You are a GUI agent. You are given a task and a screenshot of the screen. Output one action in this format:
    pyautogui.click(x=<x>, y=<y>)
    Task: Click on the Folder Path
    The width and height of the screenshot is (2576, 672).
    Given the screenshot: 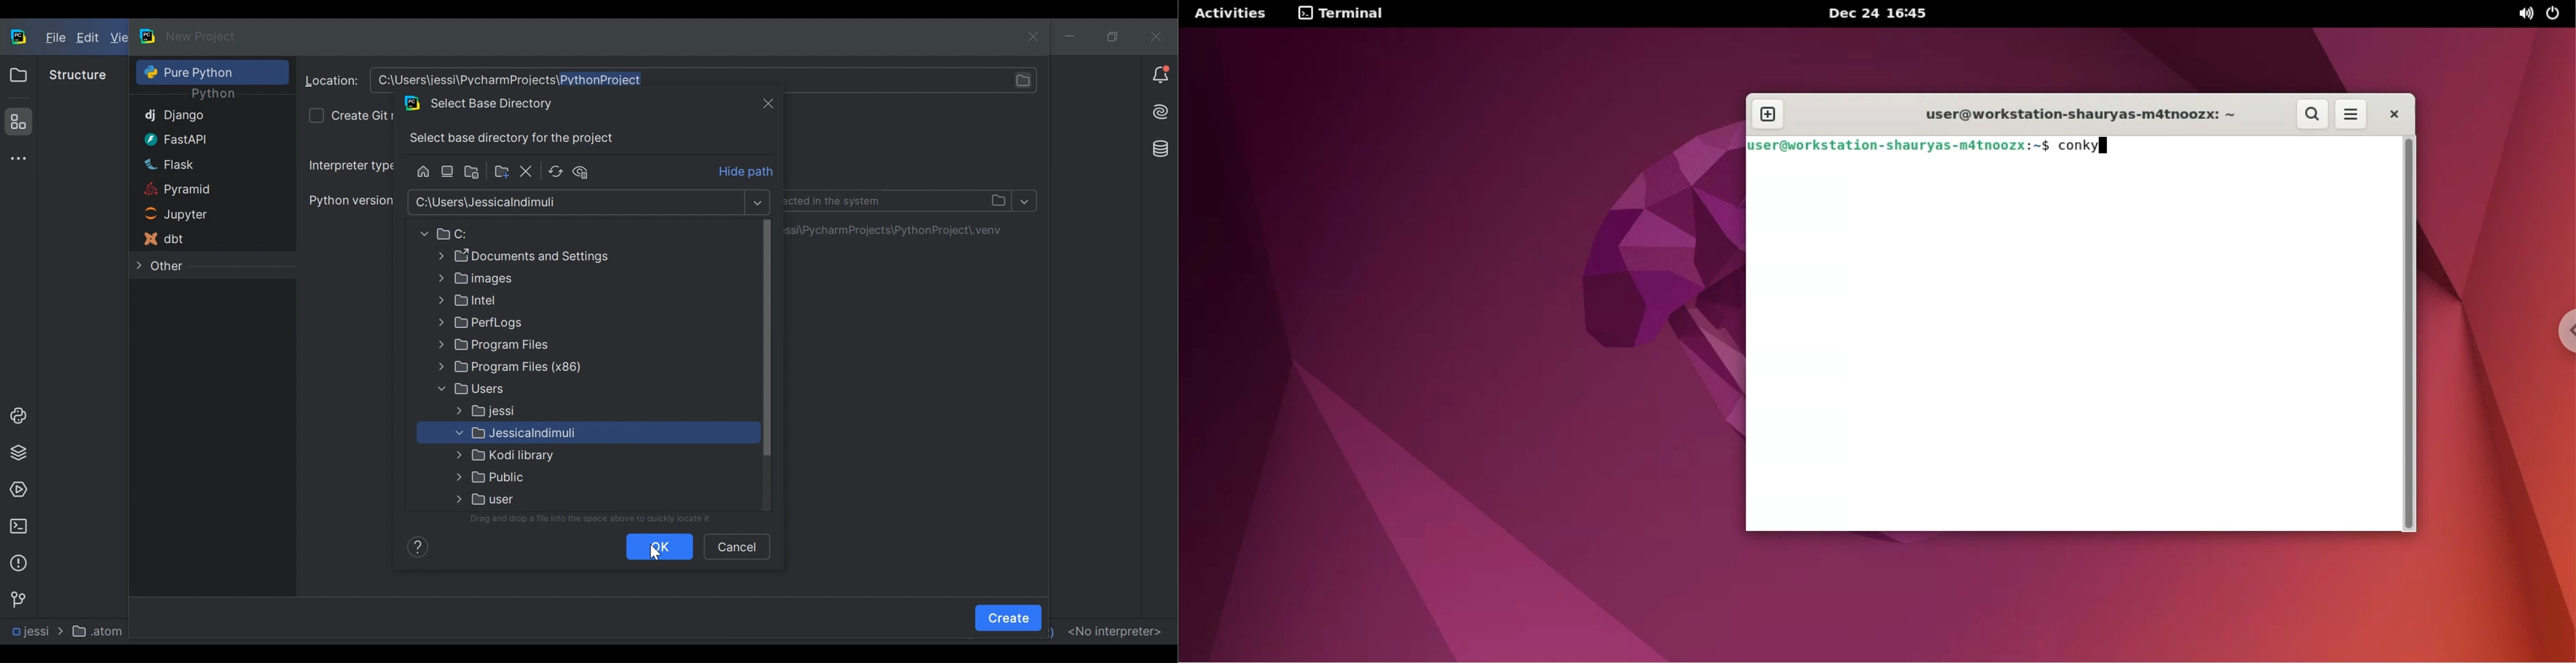 What is the action you would take?
    pyautogui.click(x=538, y=279)
    